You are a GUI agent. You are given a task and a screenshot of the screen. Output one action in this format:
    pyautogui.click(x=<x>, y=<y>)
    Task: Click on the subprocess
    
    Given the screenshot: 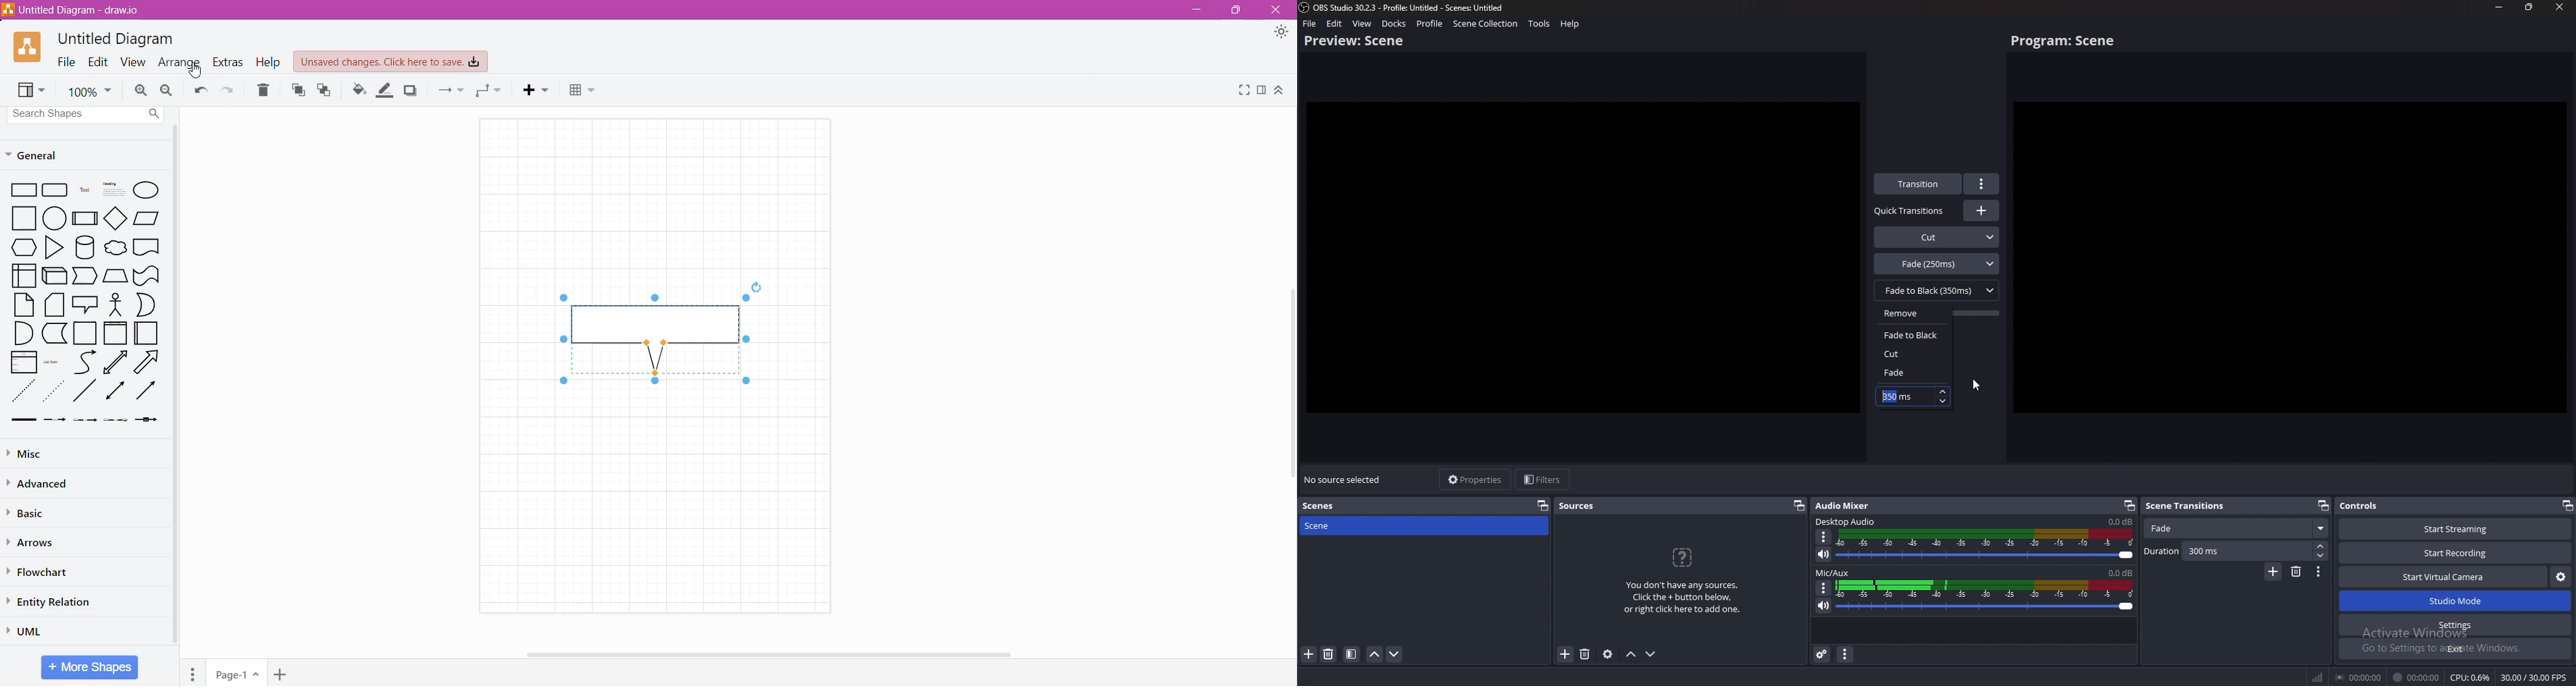 What is the action you would take?
    pyautogui.click(x=84, y=218)
    